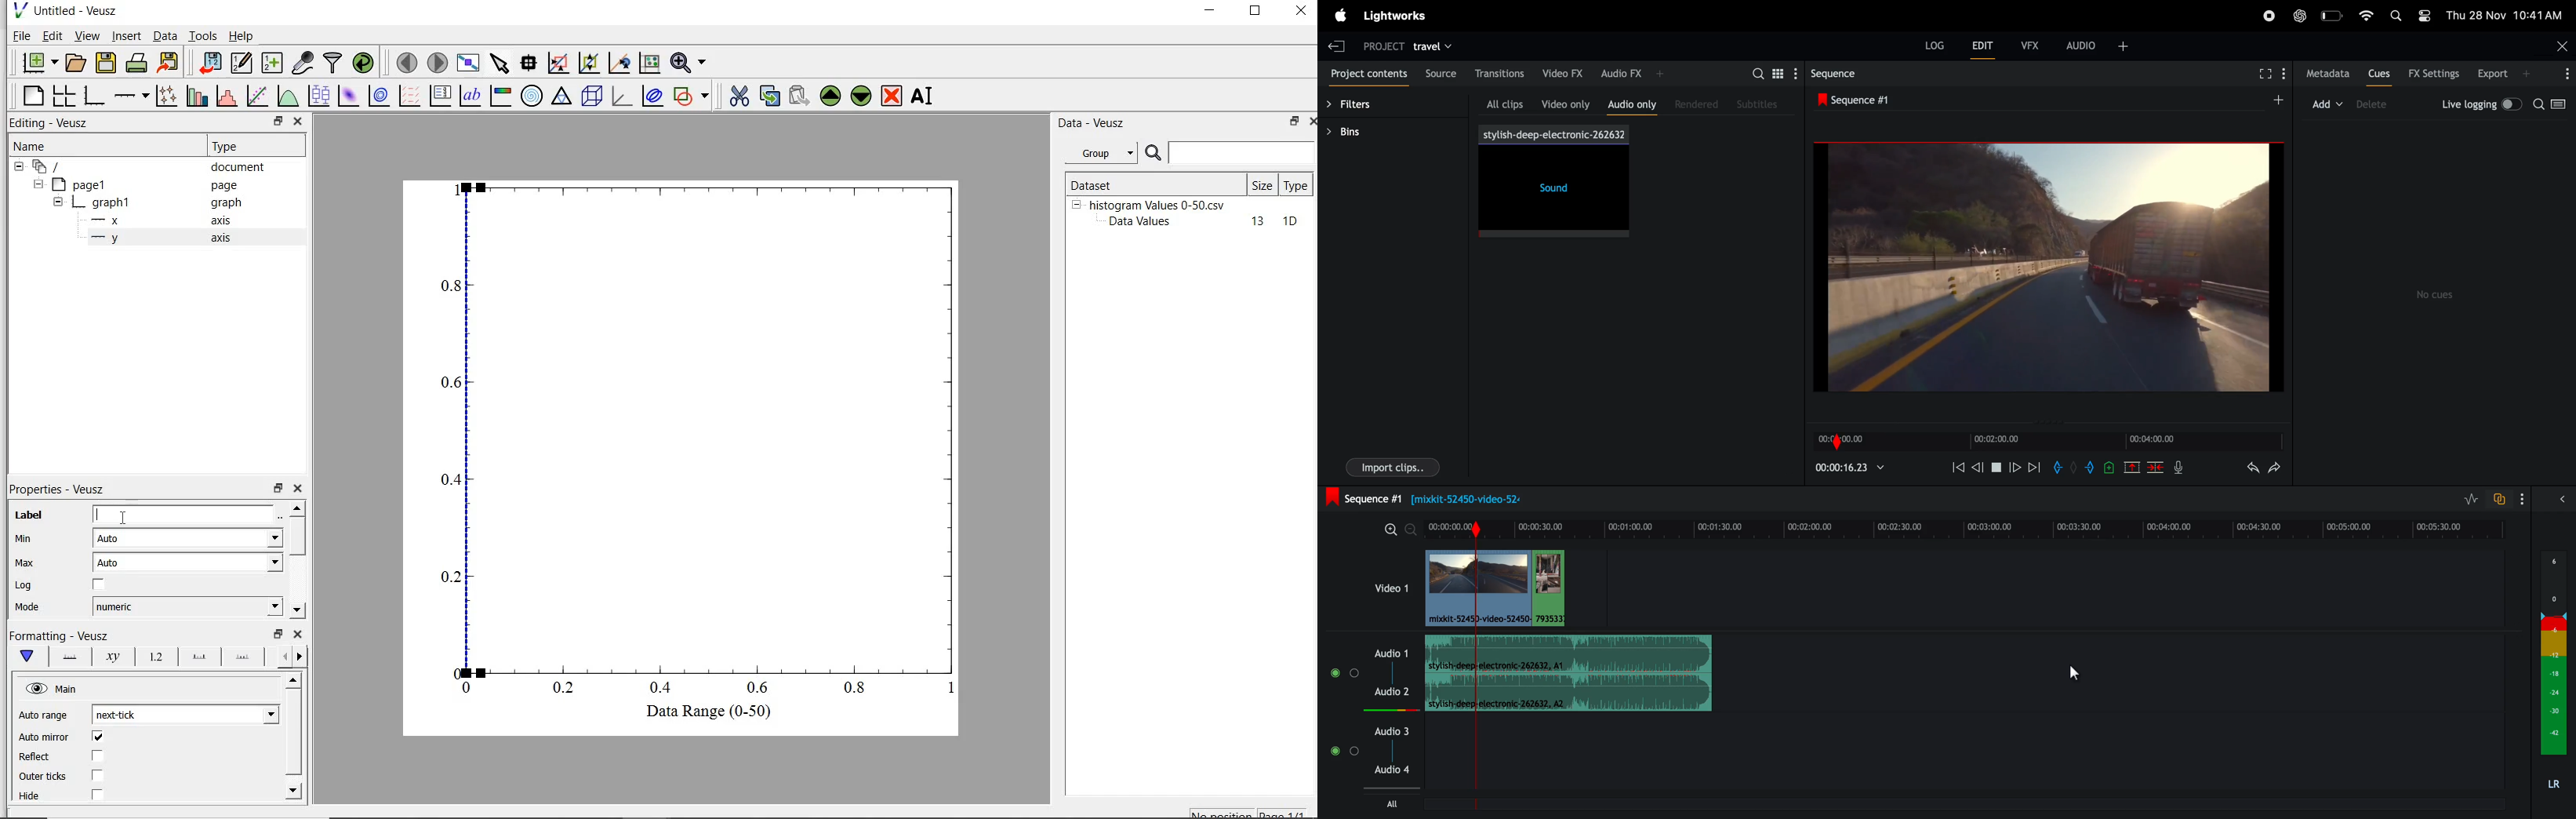 The height and width of the screenshot is (840, 2576). Describe the element at coordinates (89, 35) in the screenshot. I see `view` at that location.